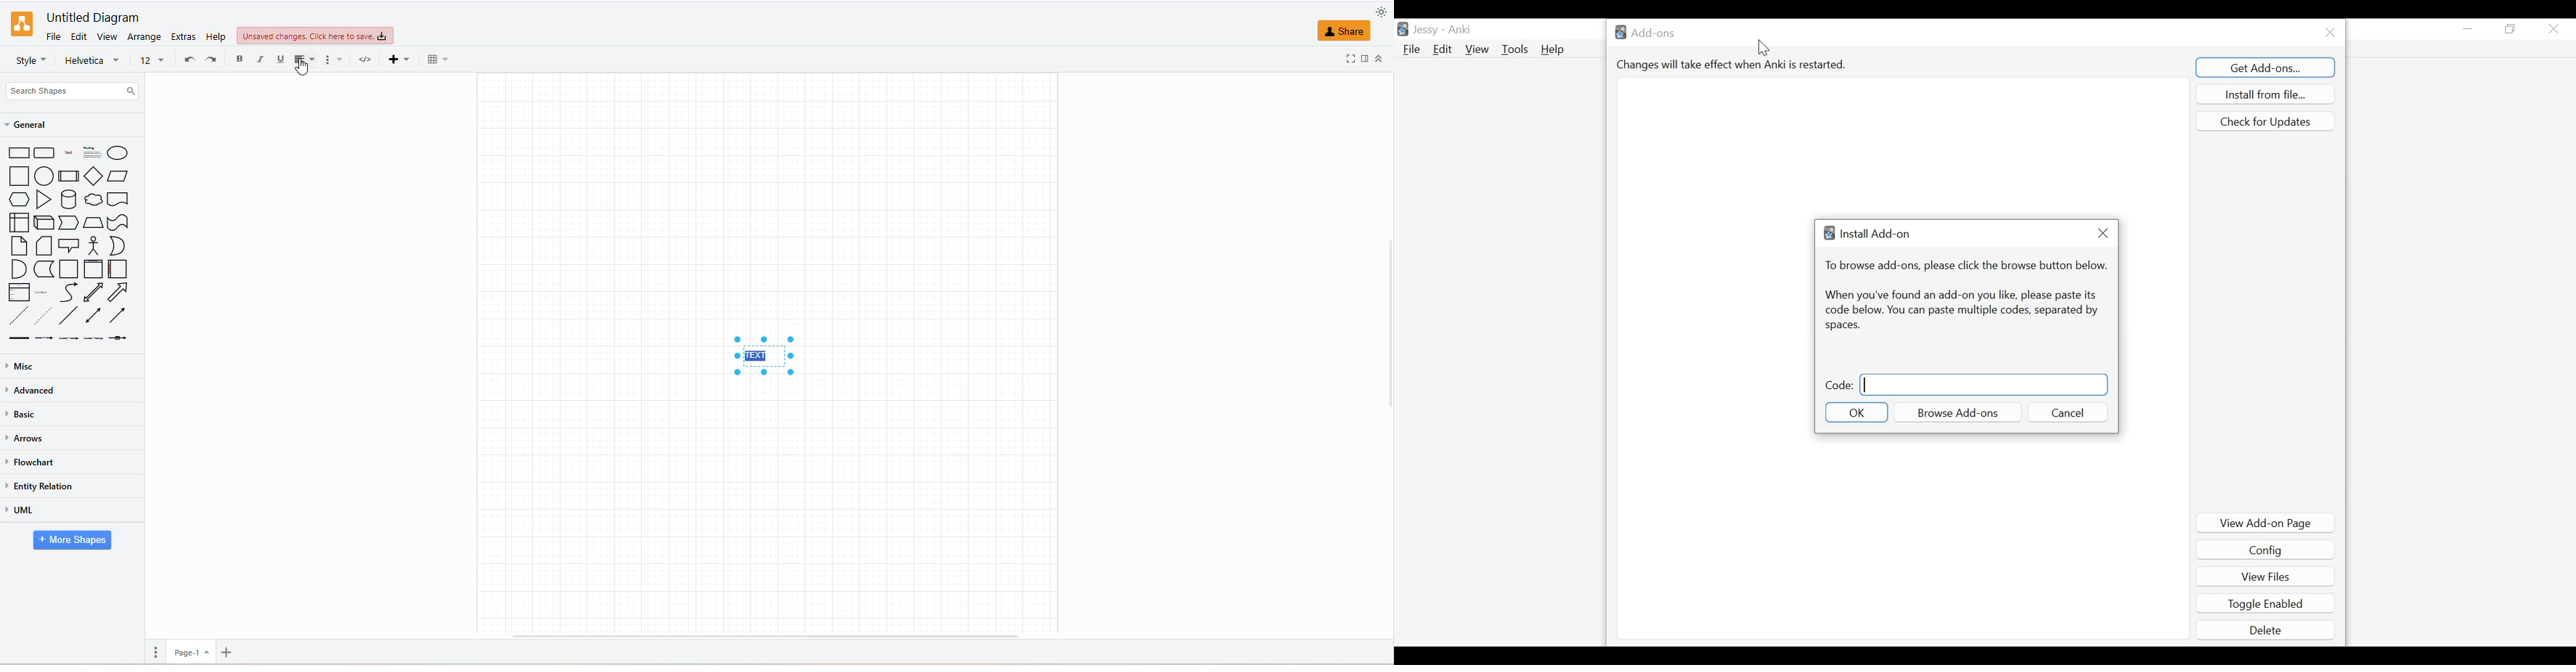 The width and height of the screenshot is (2576, 672). I want to click on Spaces, so click(1843, 326).